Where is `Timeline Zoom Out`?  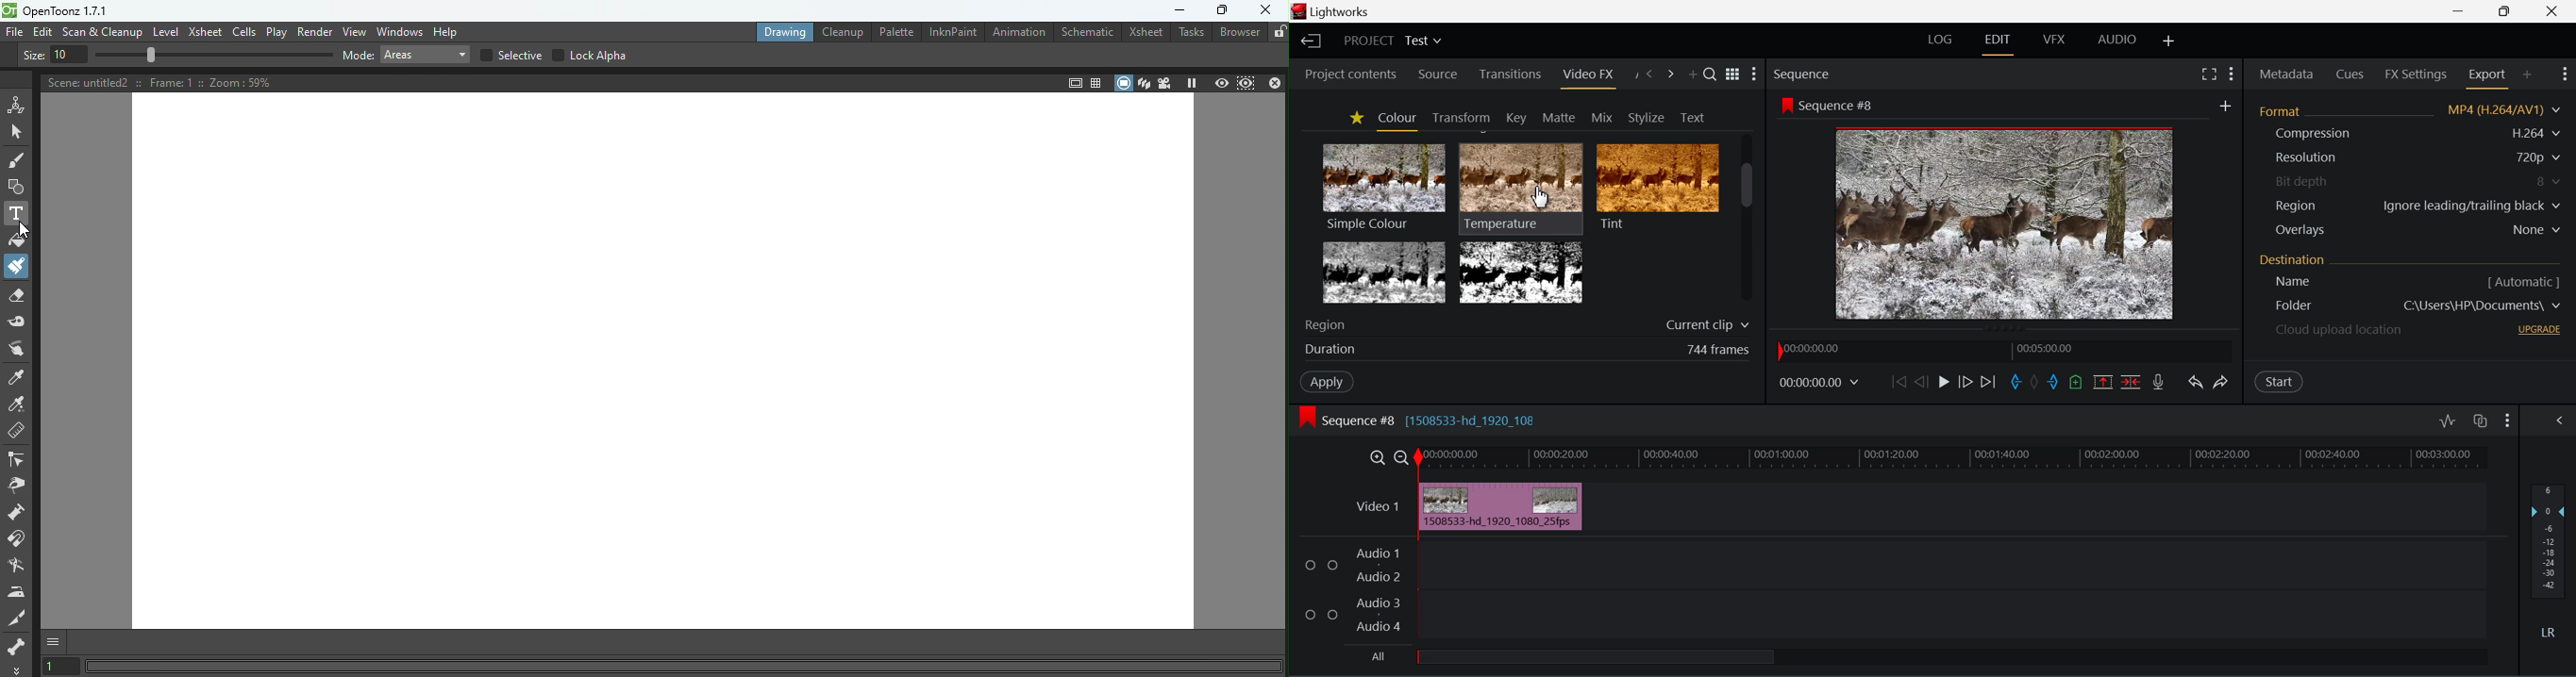
Timeline Zoom Out is located at coordinates (1403, 457).